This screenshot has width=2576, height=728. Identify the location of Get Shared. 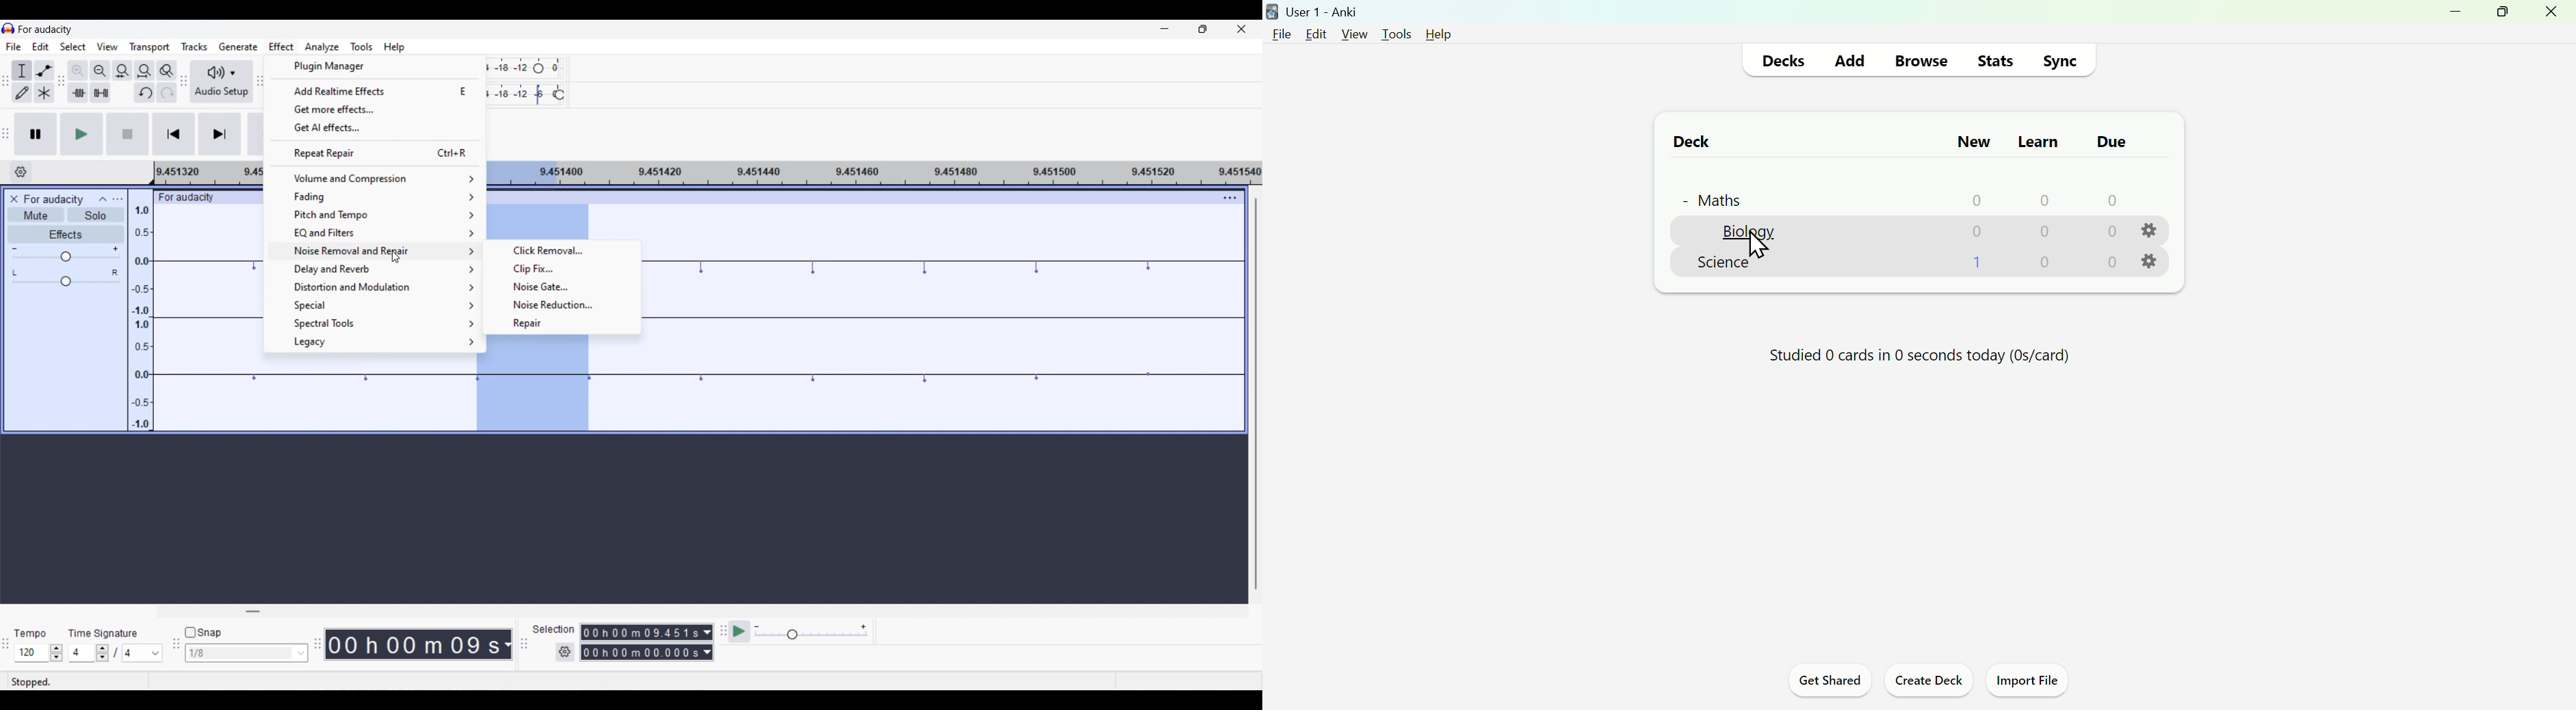
(1825, 683).